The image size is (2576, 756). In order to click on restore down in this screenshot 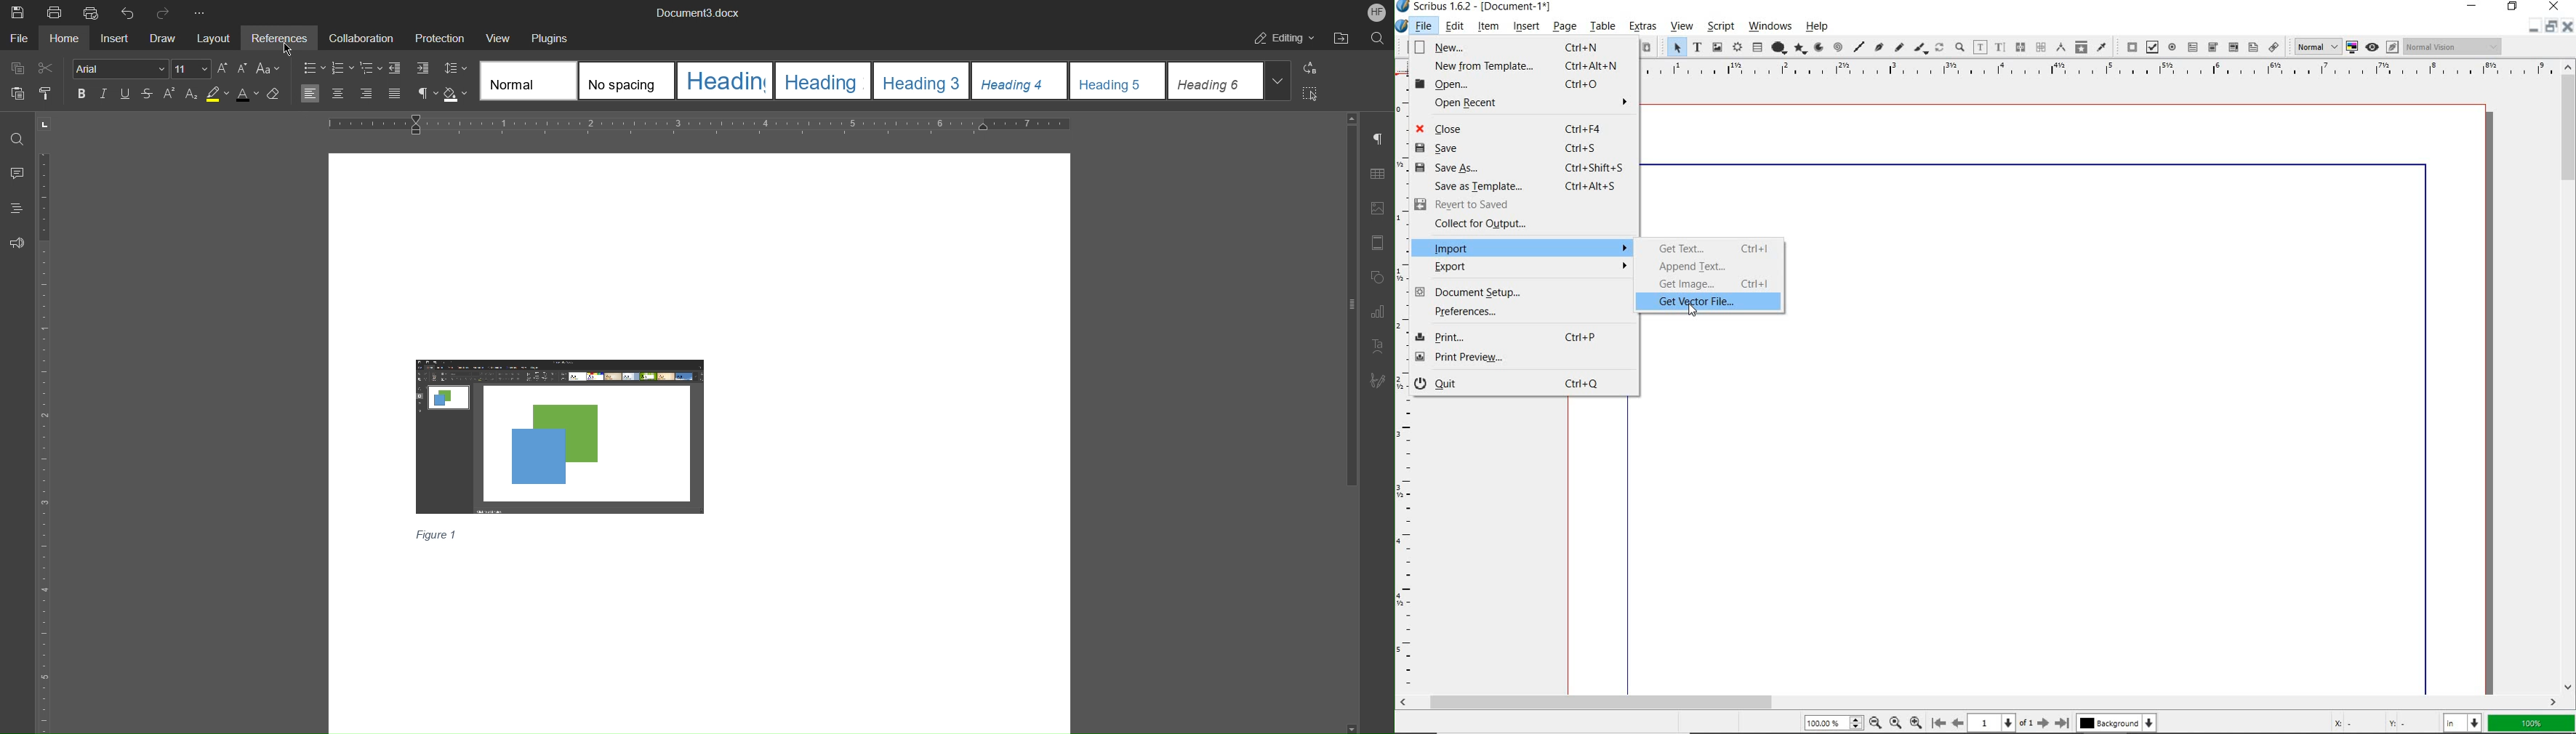, I will do `click(2535, 25)`.